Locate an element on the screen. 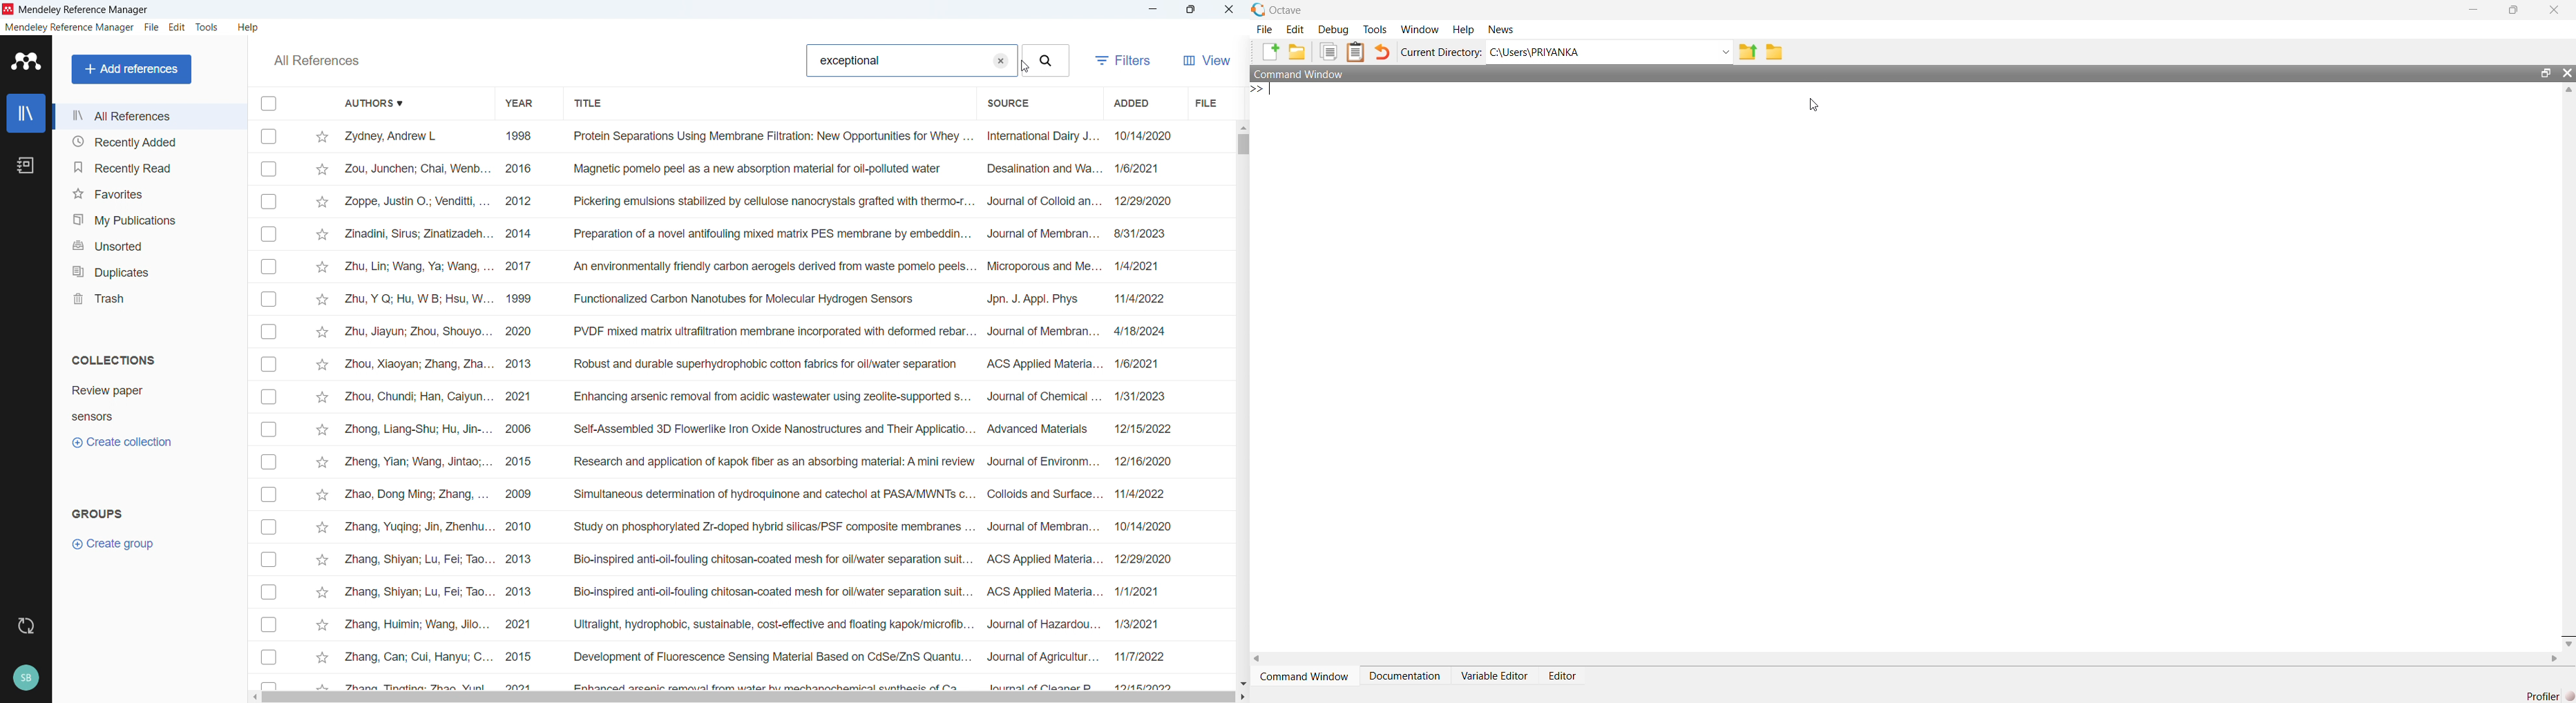 This screenshot has height=728, width=2576. Duplicates  is located at coordinates (148, 270).